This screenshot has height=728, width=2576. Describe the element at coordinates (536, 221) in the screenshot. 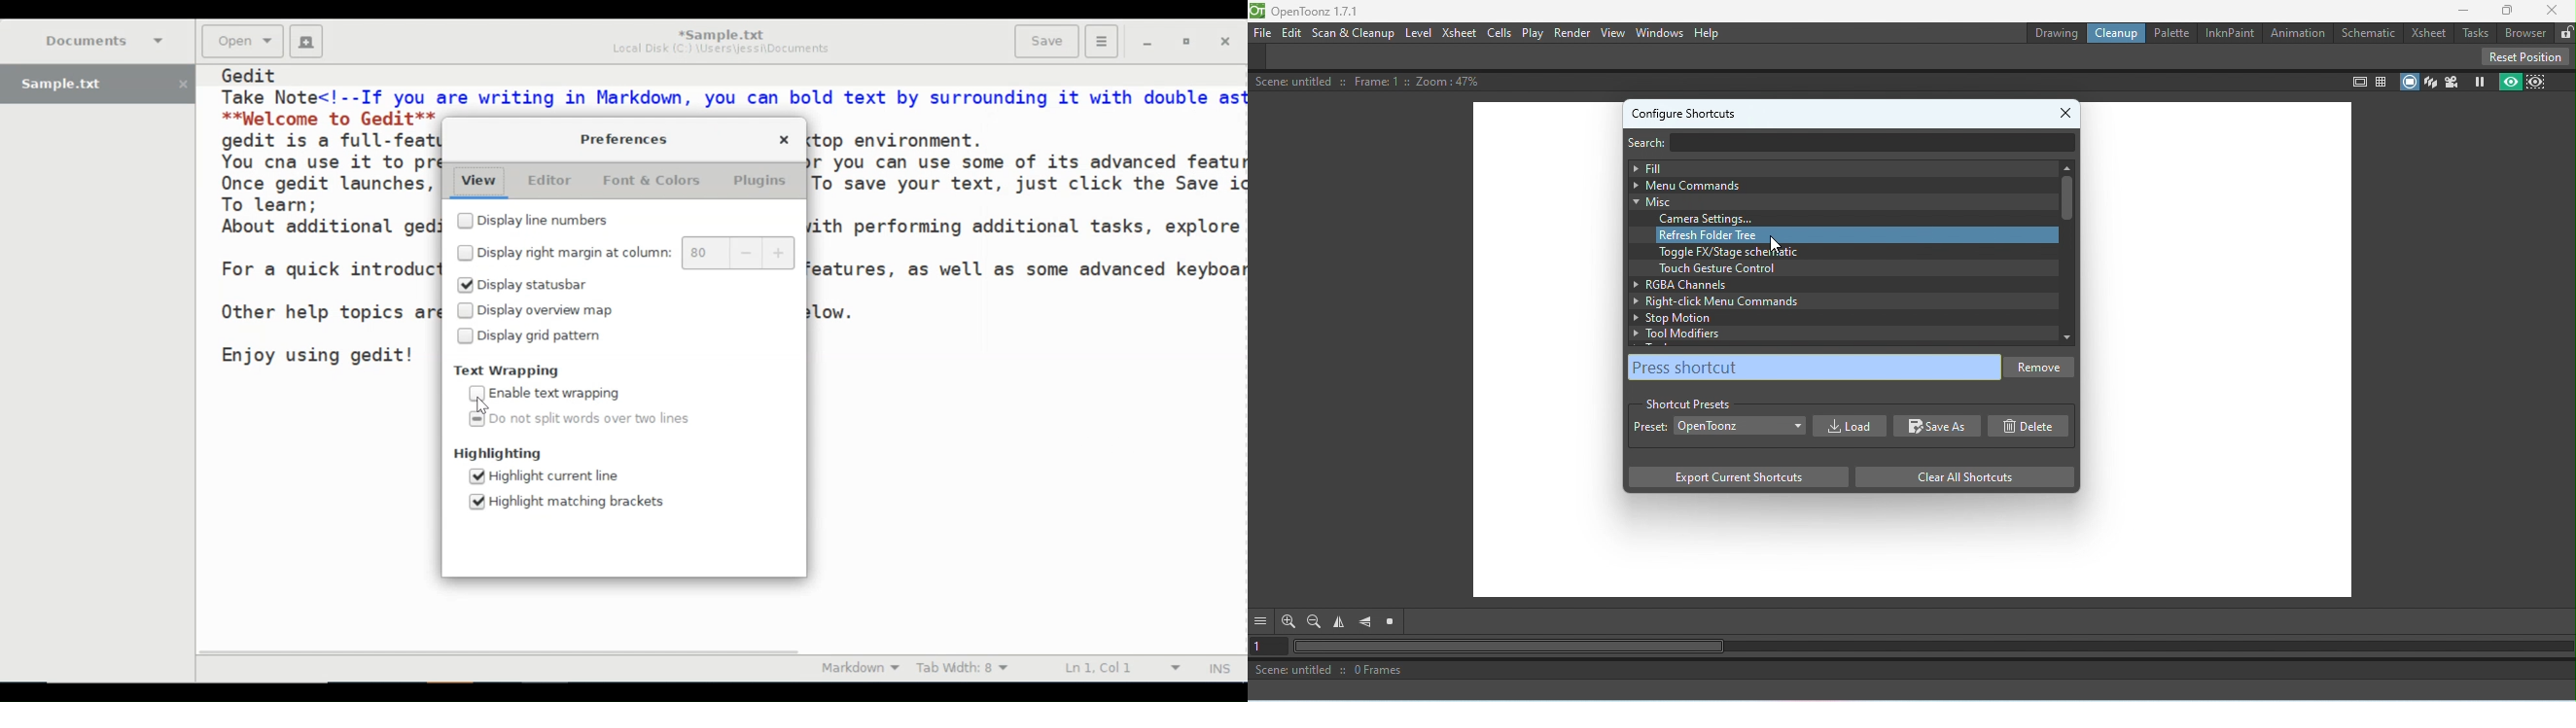

I see `(un)select Display line numbers` at that location.